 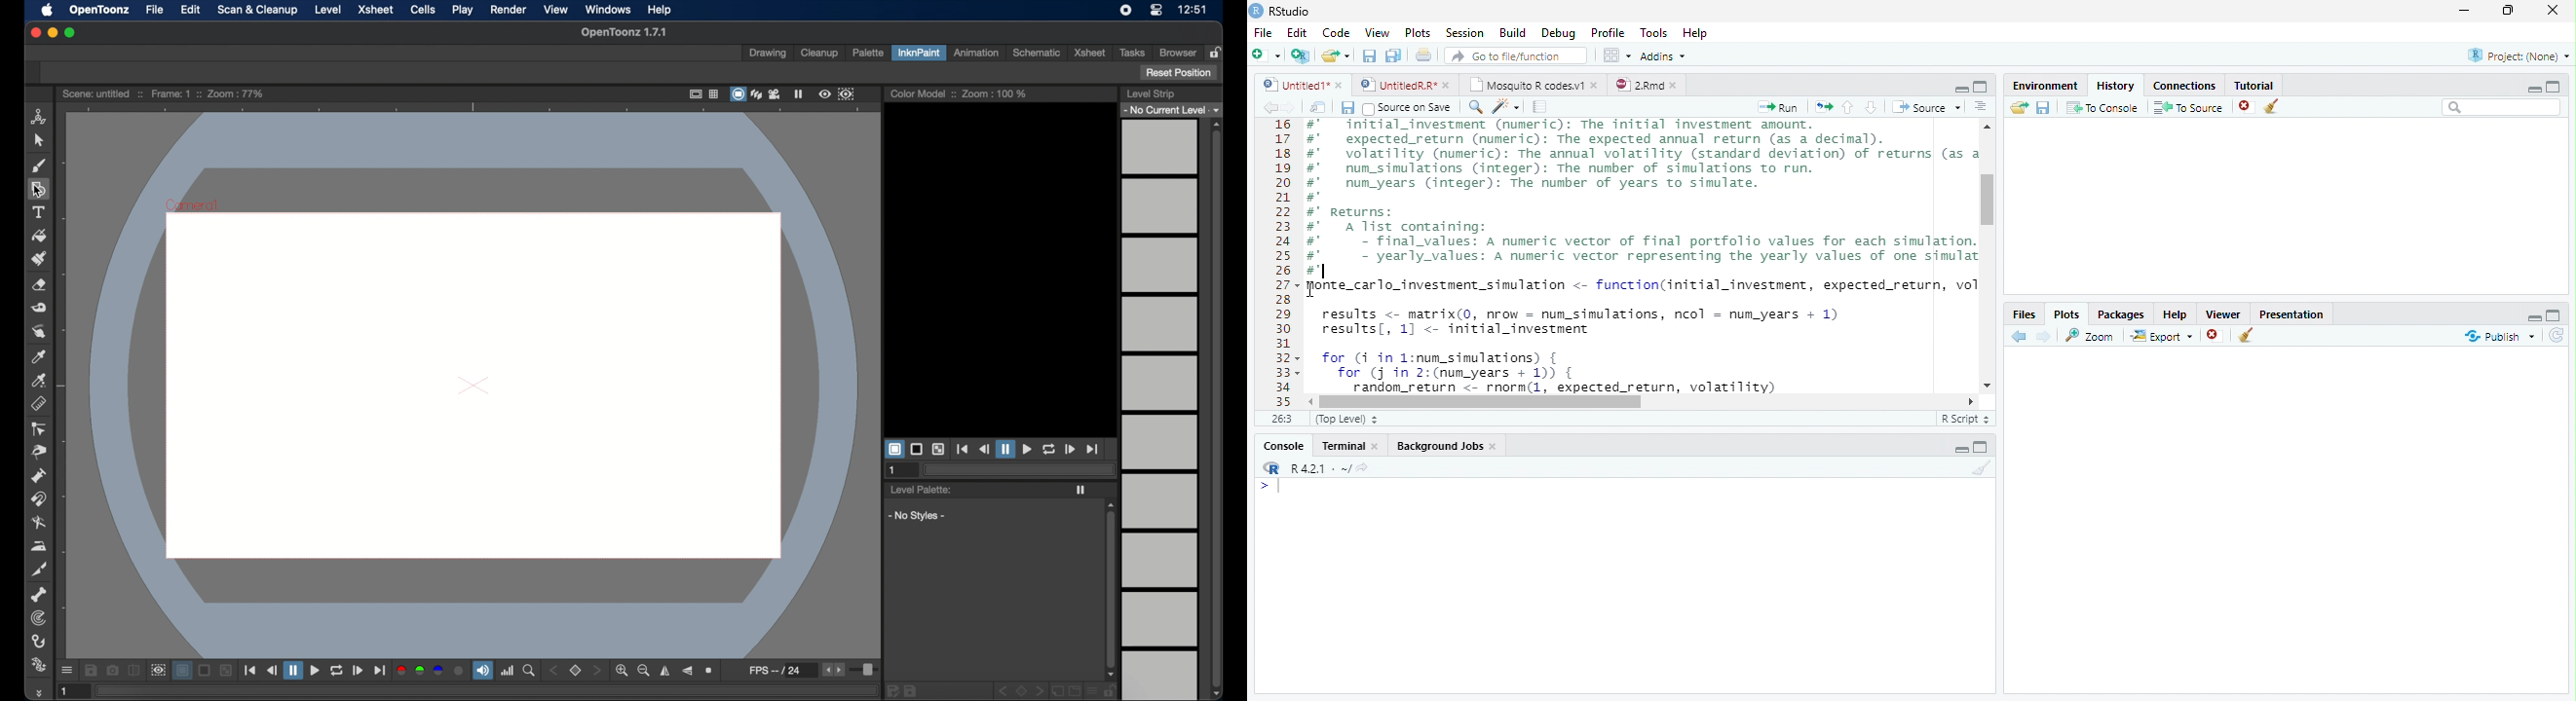 What do you see at coordinates (2045, 83) in the screenshot?
I see `Environment` at bounding box center [2045, 83].